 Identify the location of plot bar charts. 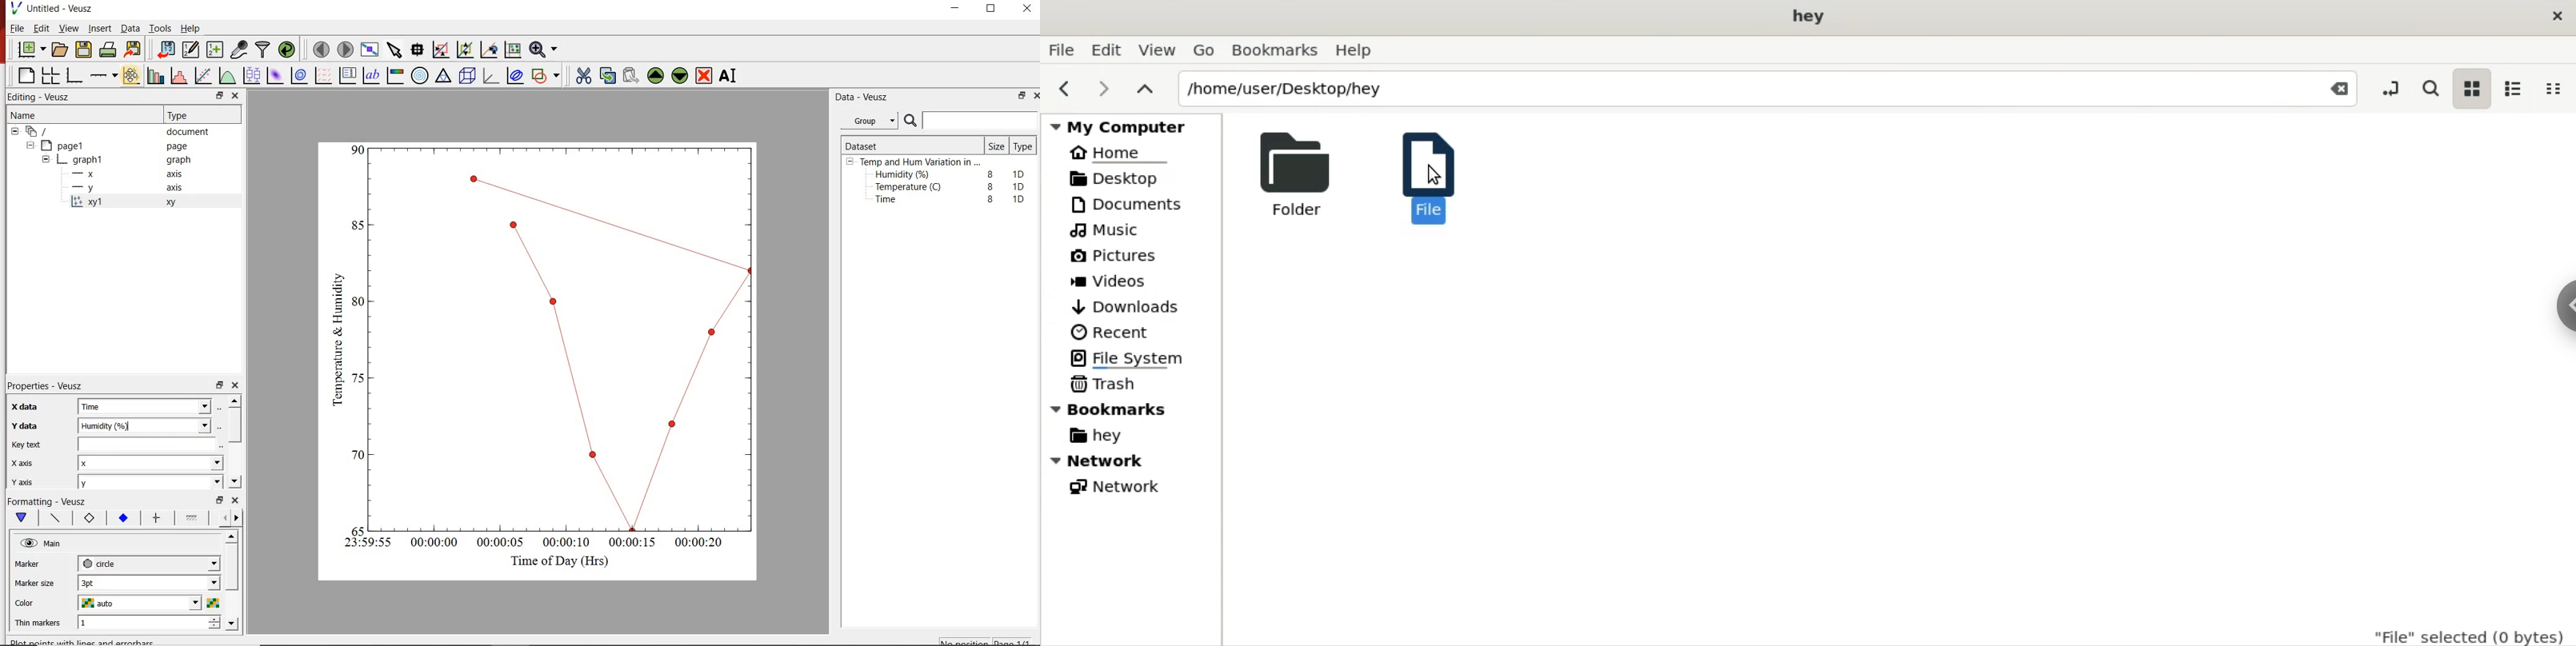
(156, 74).